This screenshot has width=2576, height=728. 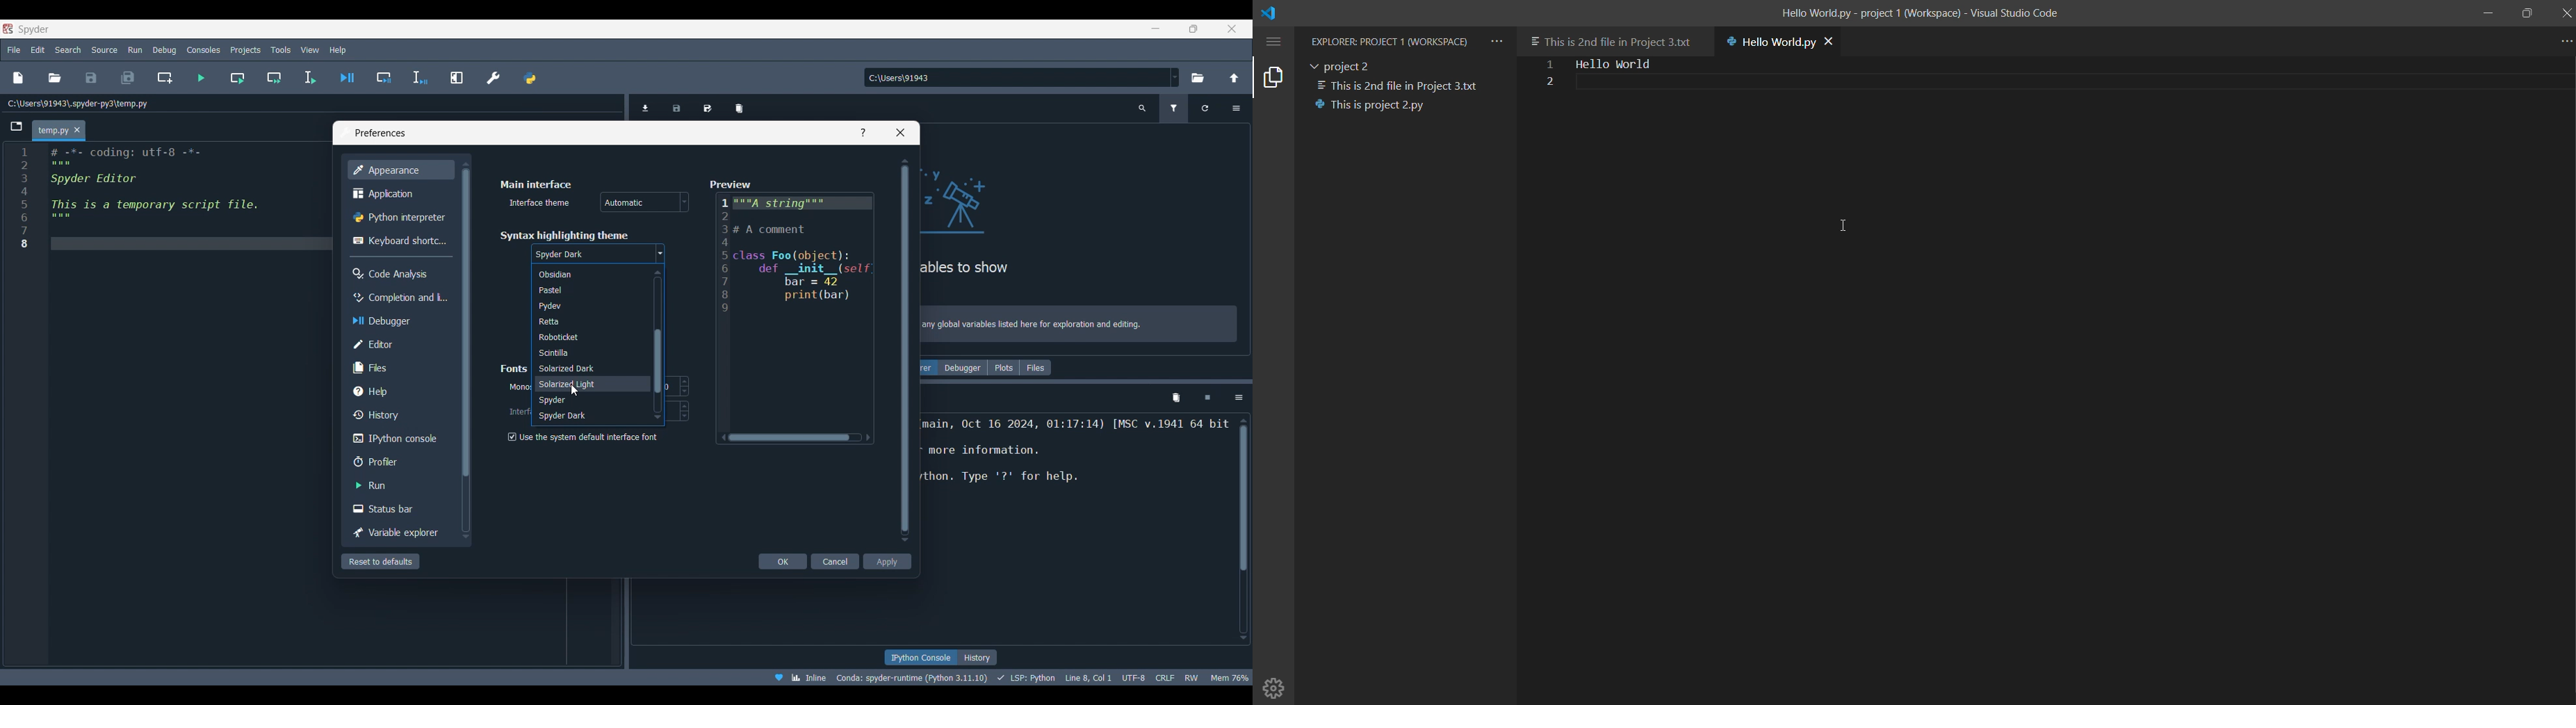 I want to click on Refresh variables, so click(x=1205, y=108).